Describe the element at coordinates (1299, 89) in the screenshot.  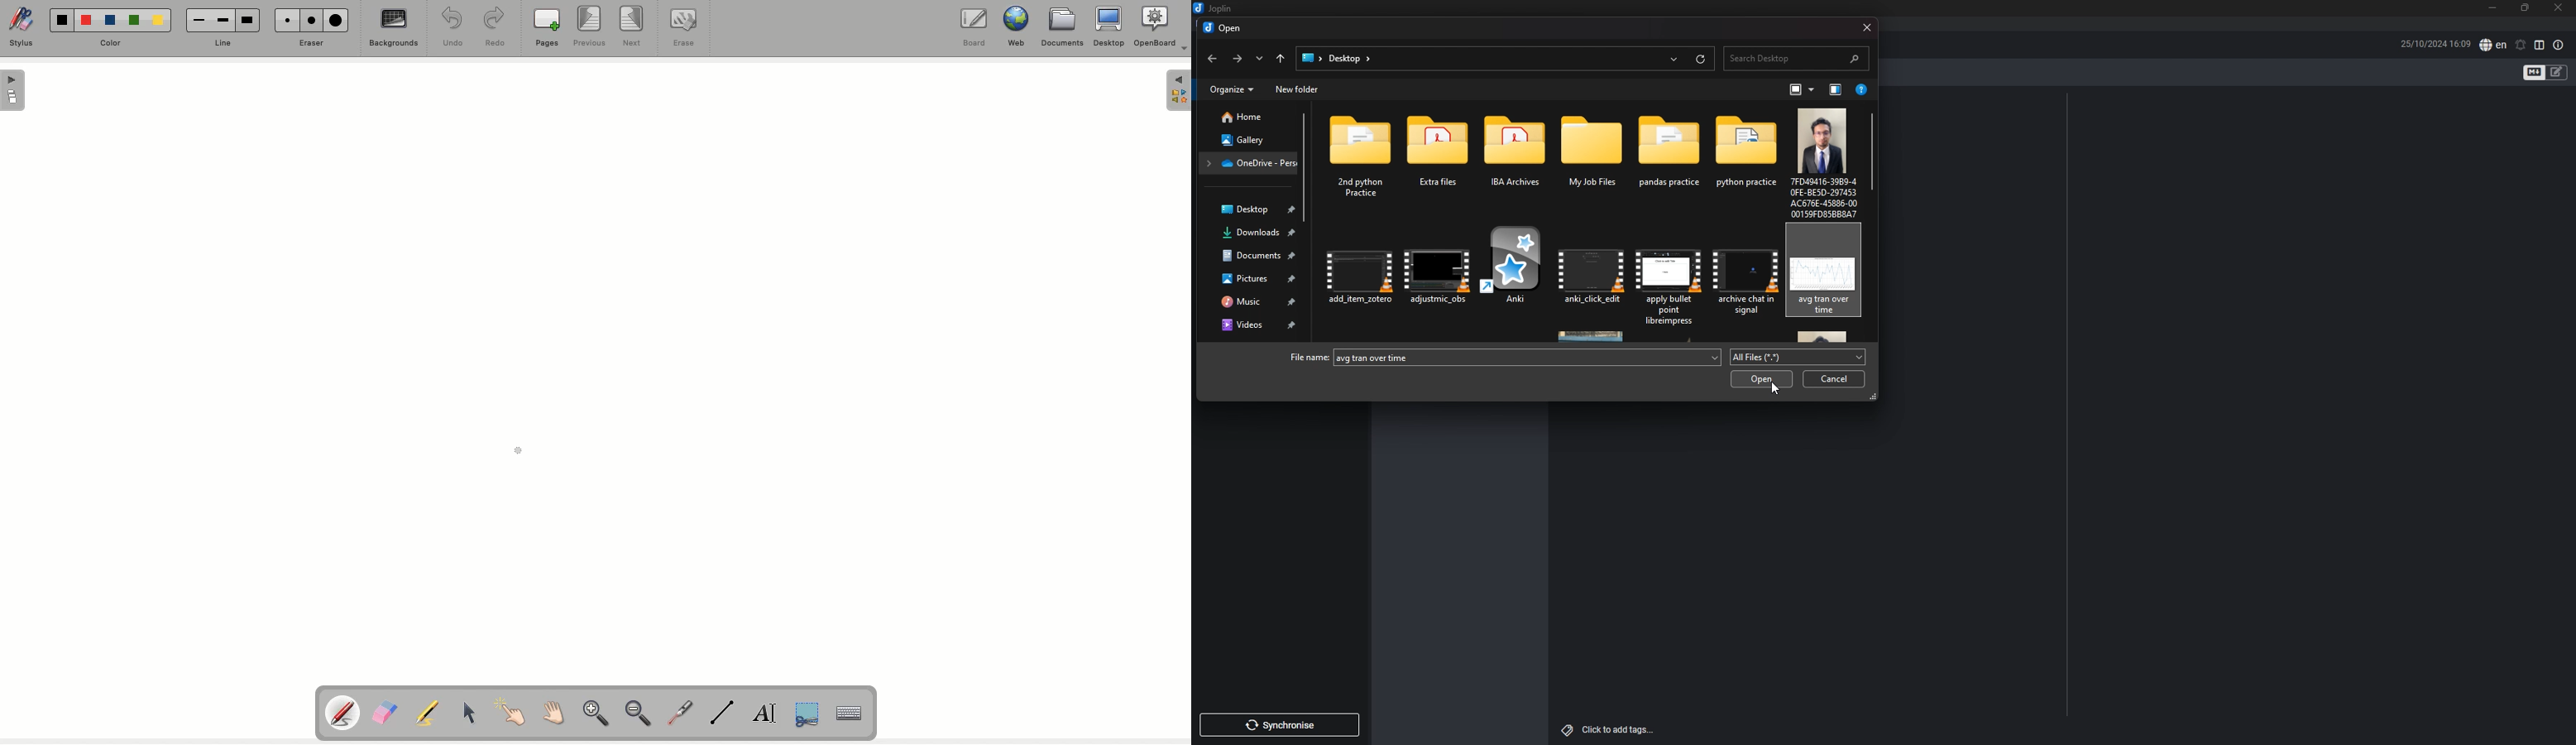
I see `new folder` at that location.